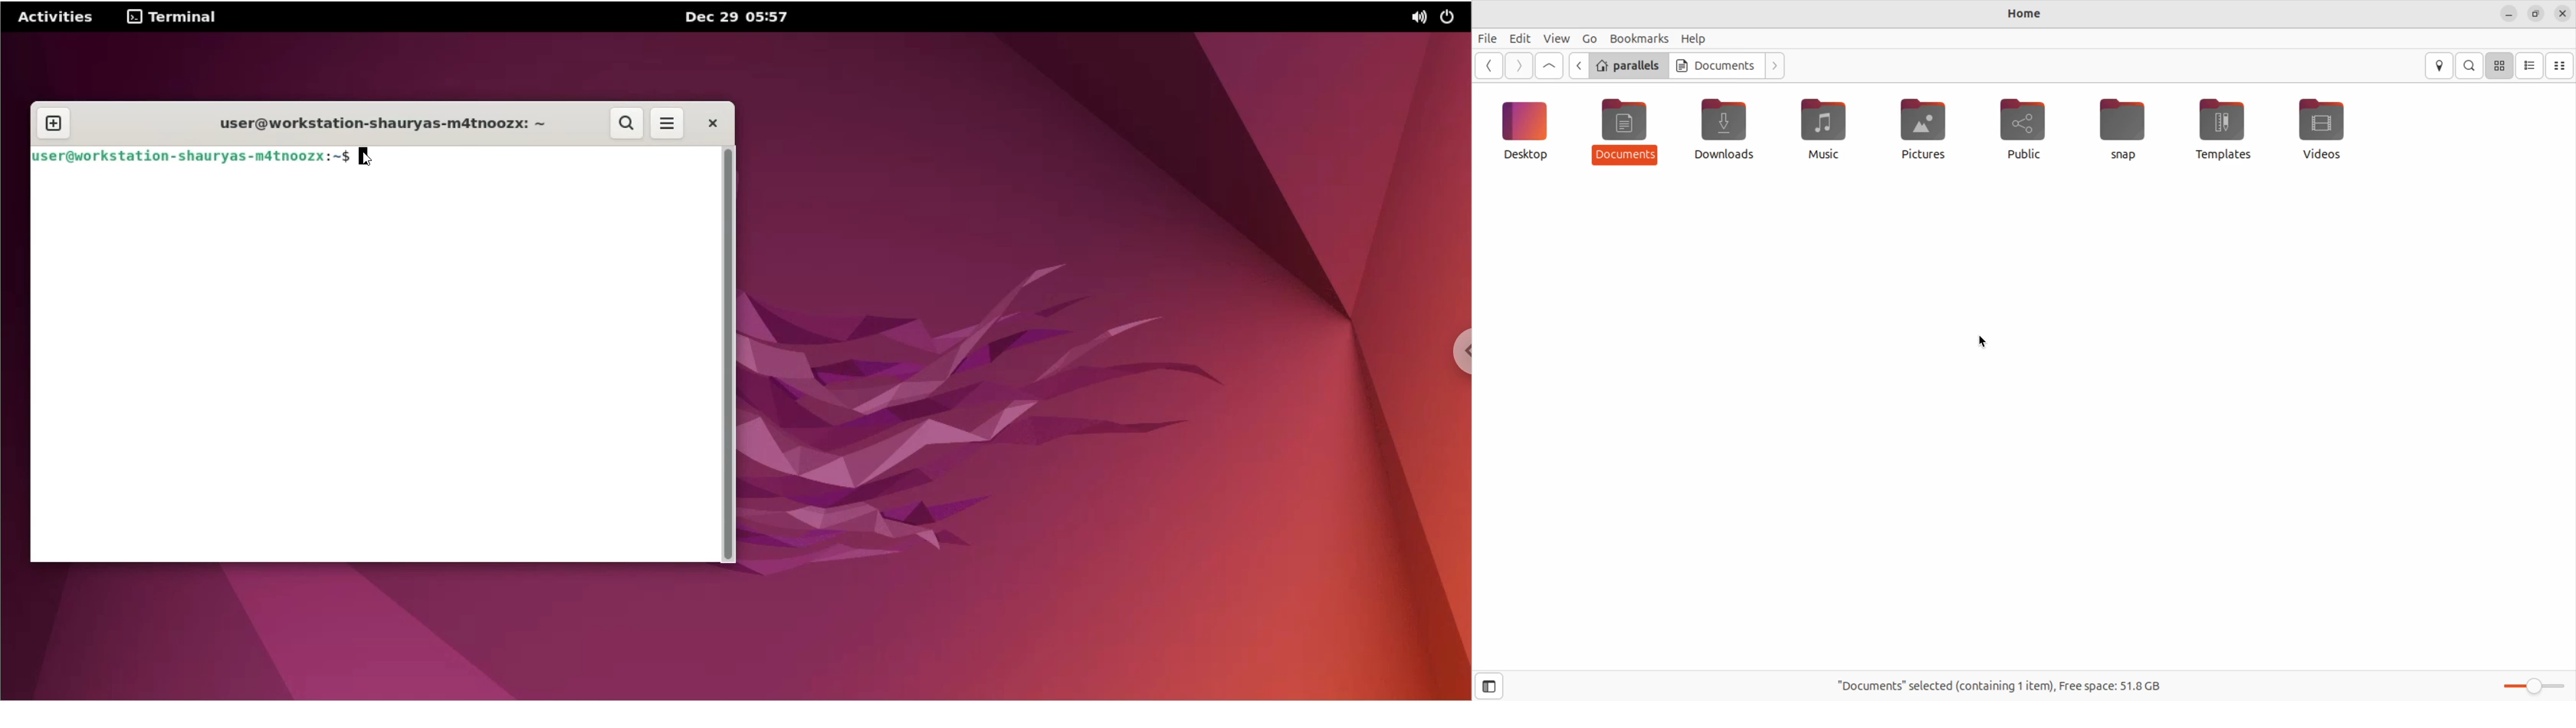  Describe the element at coordinates (367, 161) in the screenshot. I see `typing icon` at that location.